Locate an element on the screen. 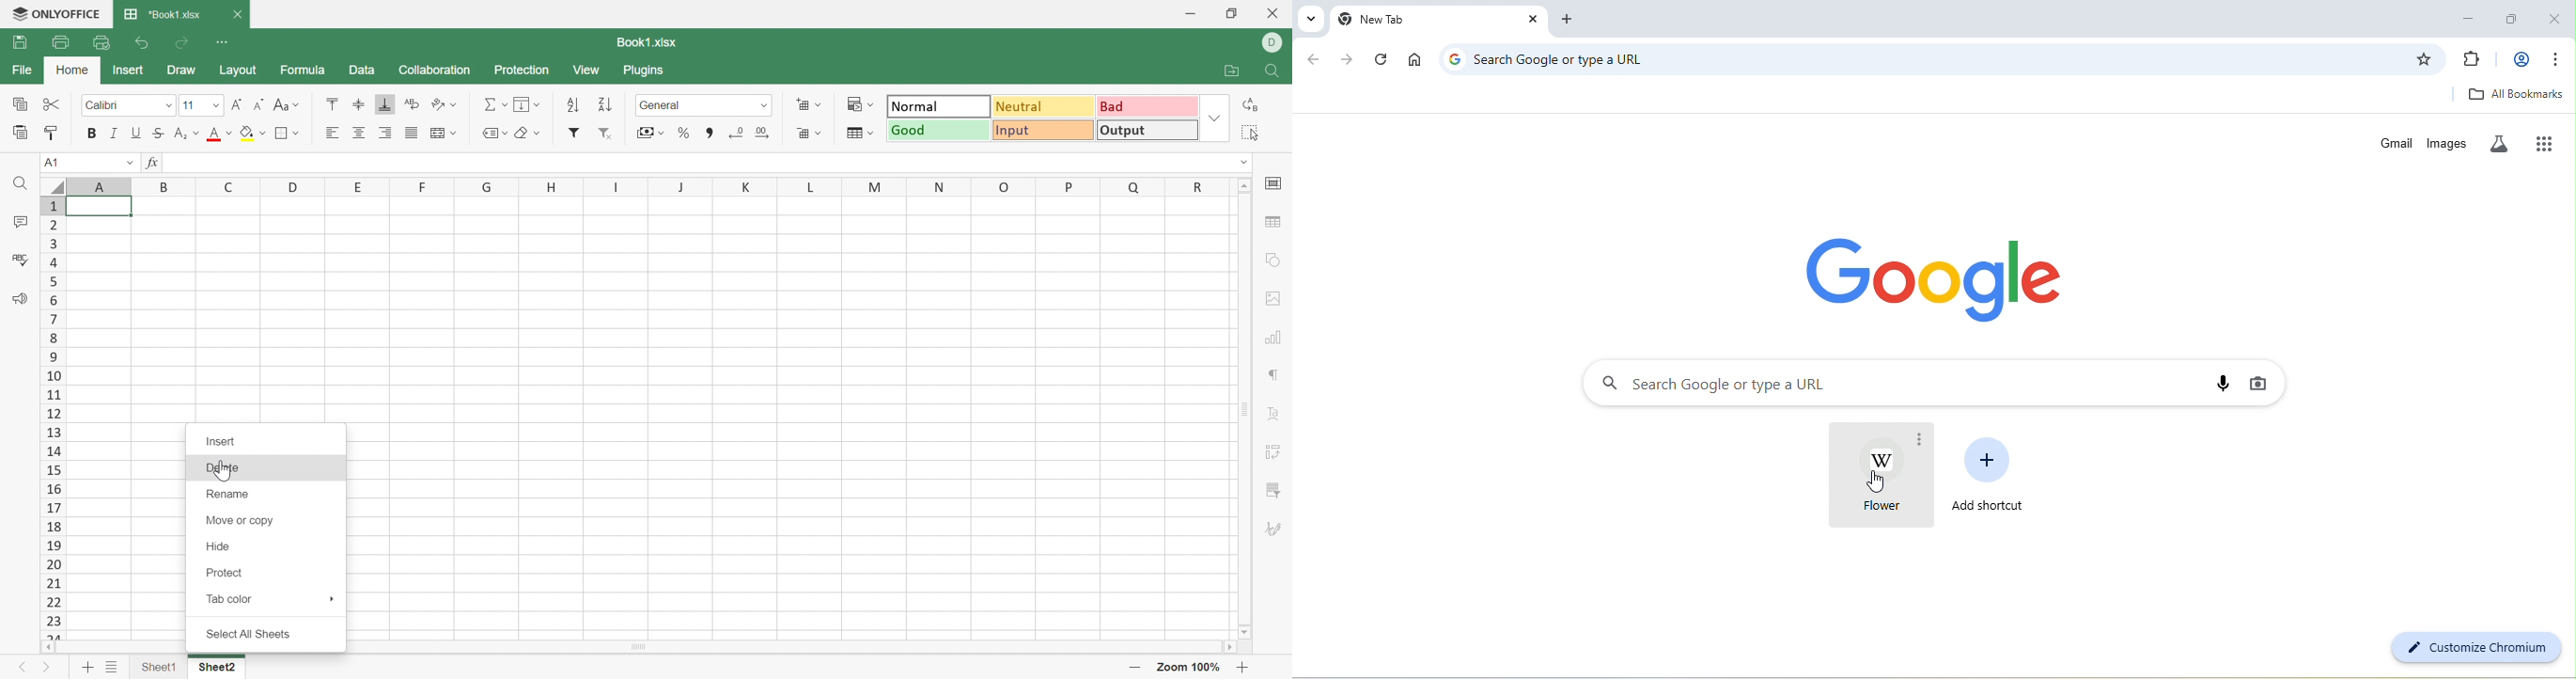  Close is located at coordinates (237, 15).